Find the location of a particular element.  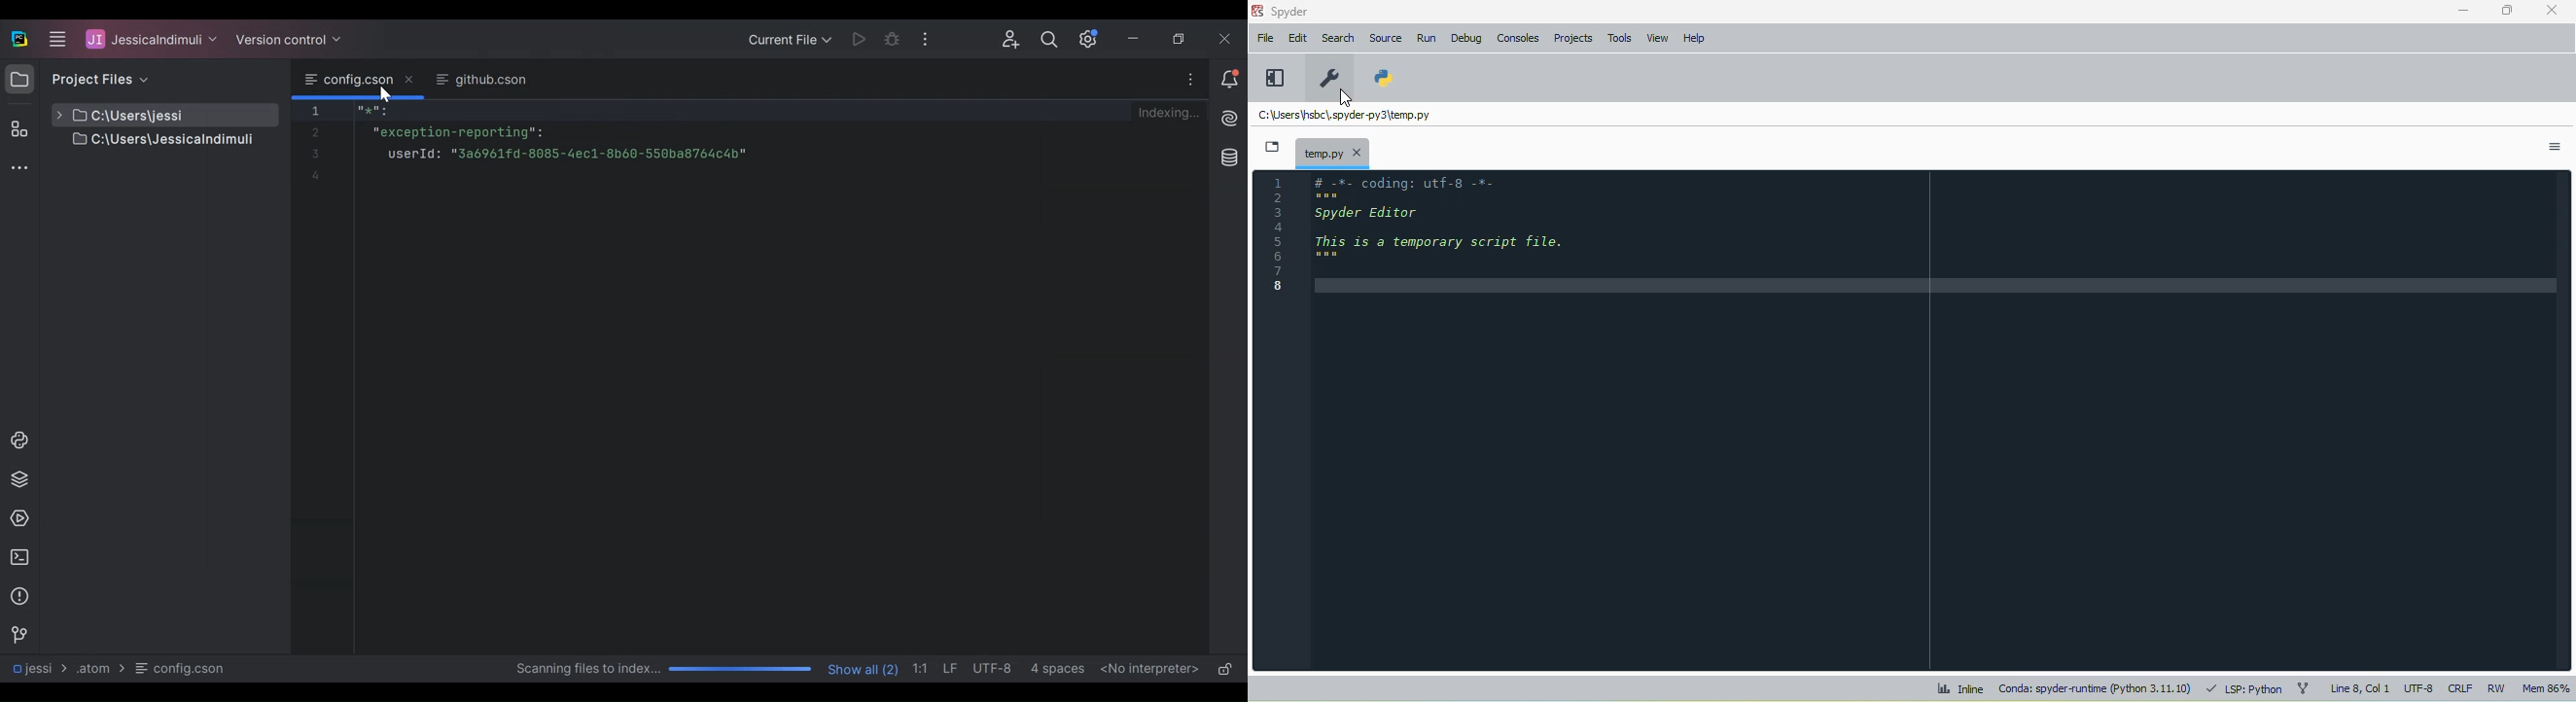

CRLF is located at coordinates (2459, 689).